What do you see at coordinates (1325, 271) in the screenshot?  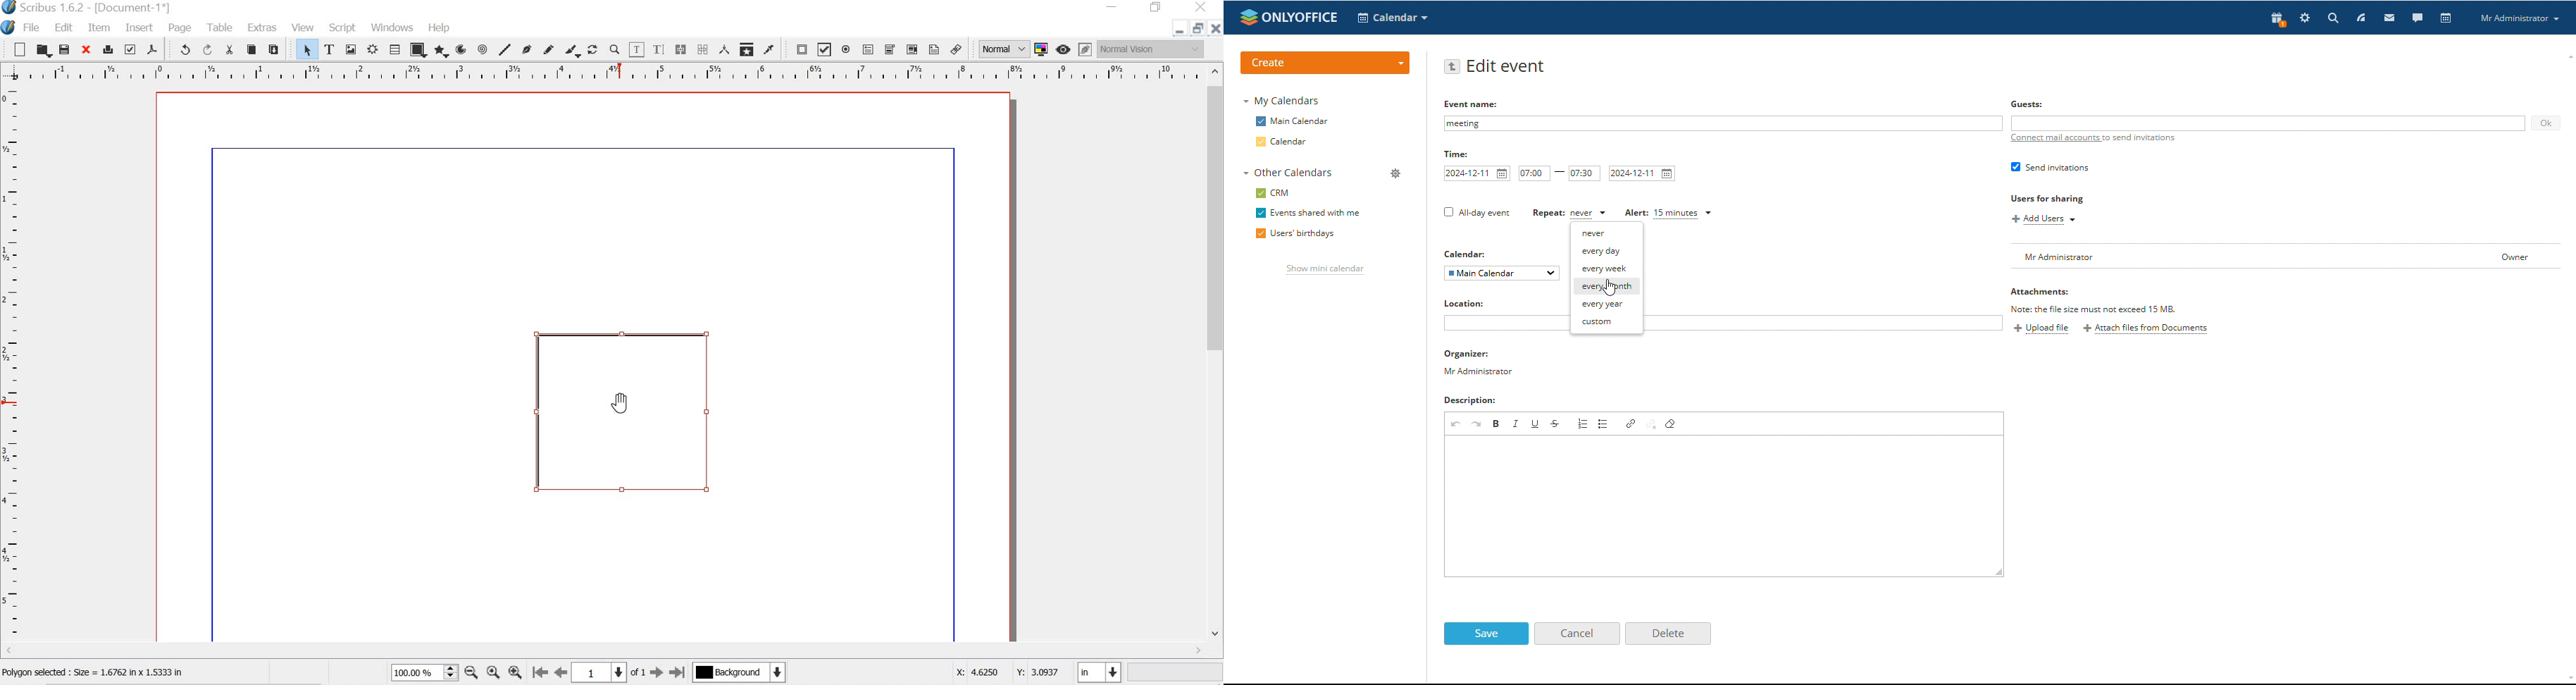 I see `show mini calendar` at bounding box center [1325, 271].